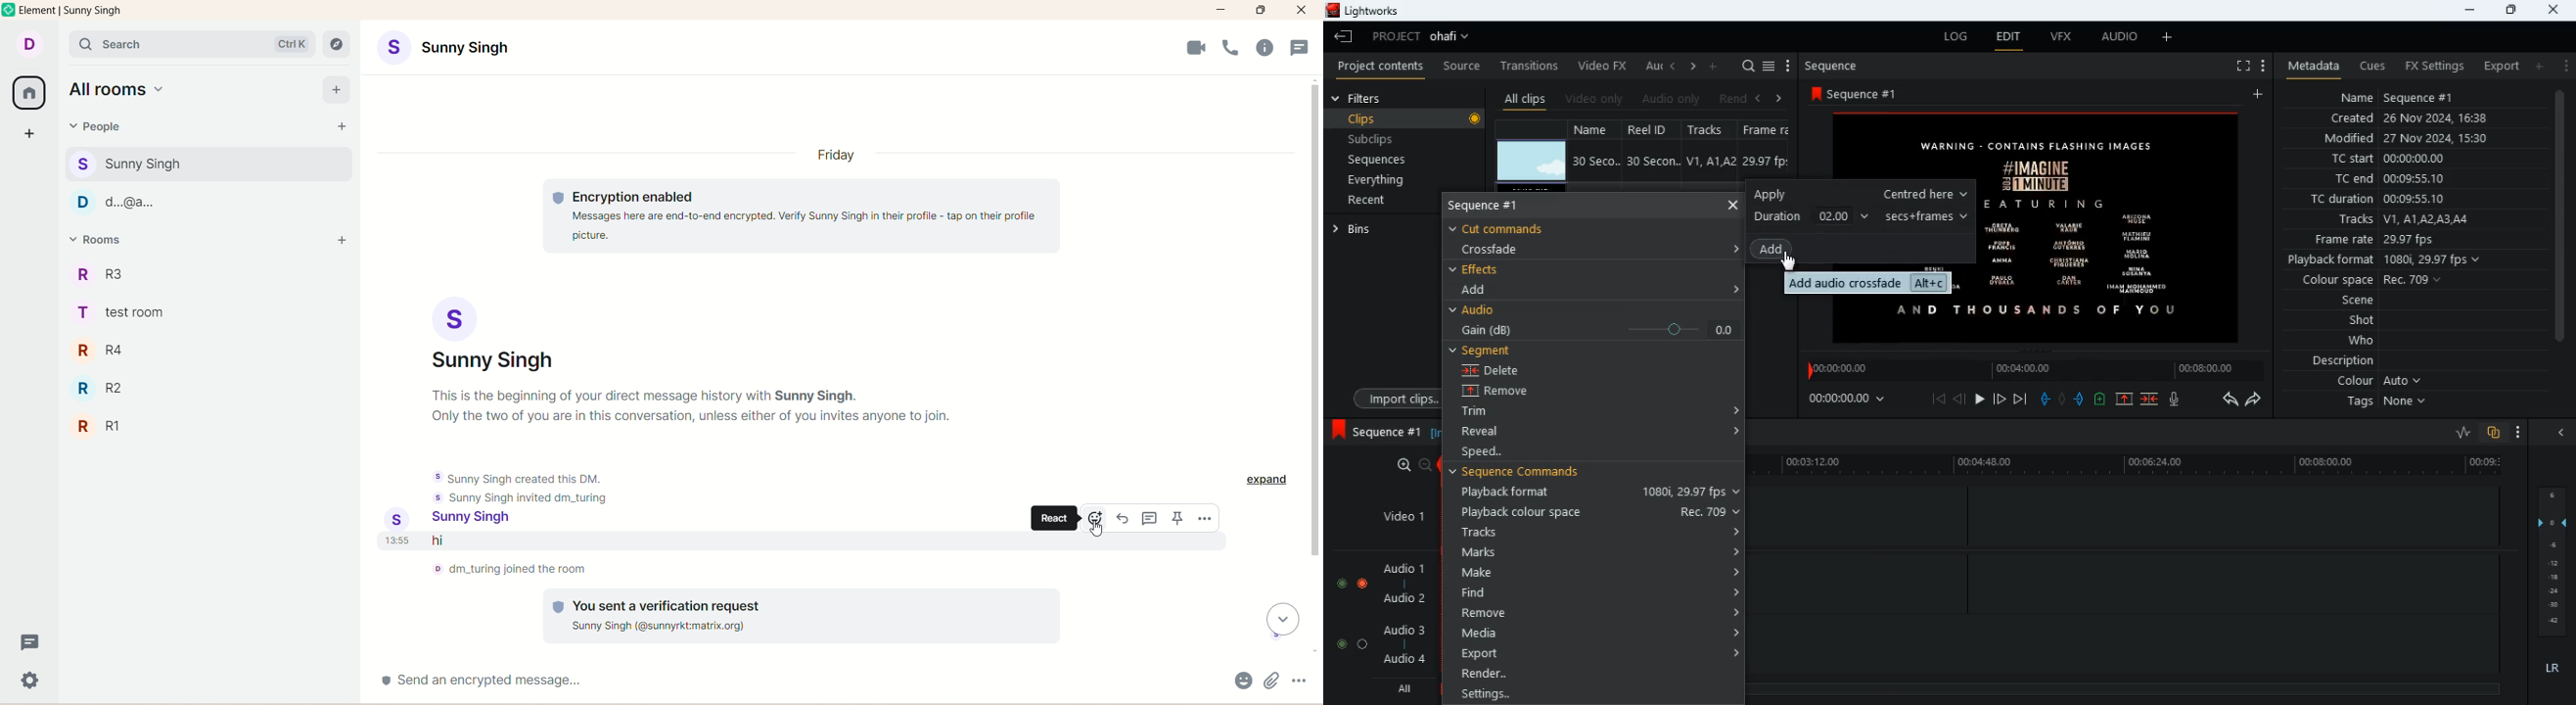 The image size is (2576, 728). I want to click on lr, so click(2554, 671).